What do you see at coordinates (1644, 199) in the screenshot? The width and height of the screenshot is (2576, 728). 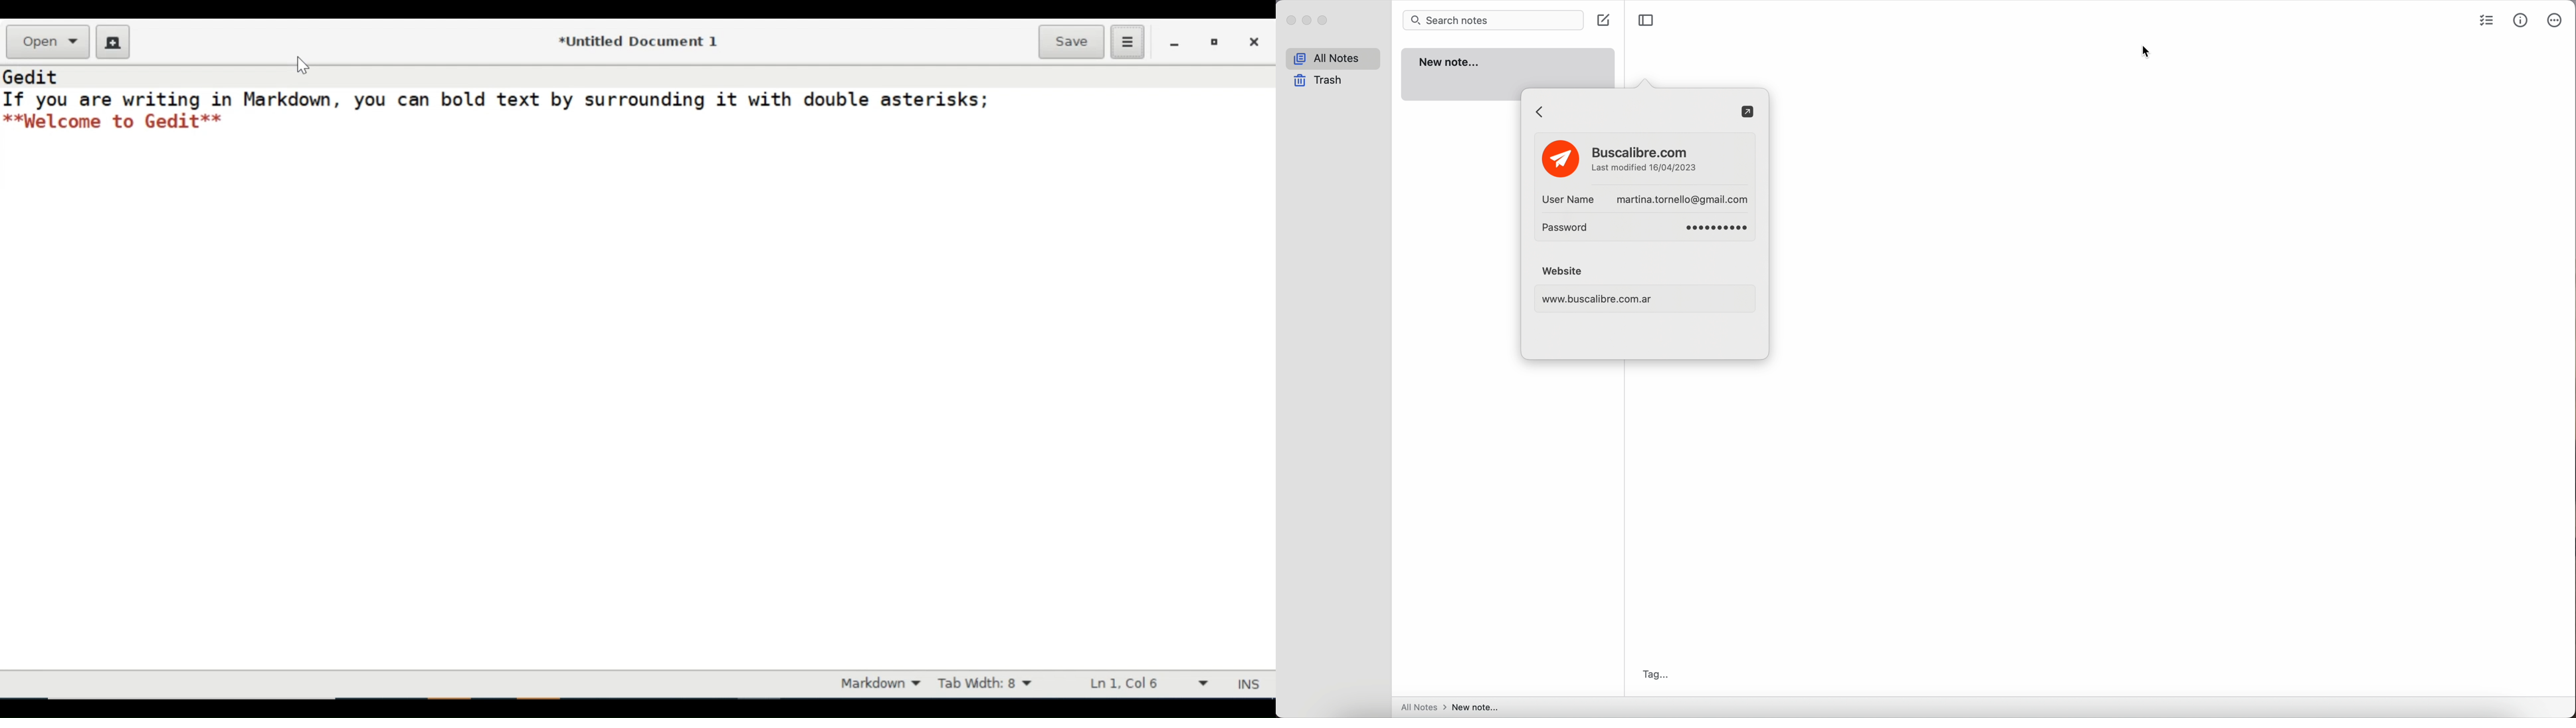 I see `user name` at bounding box center [1644, 199].